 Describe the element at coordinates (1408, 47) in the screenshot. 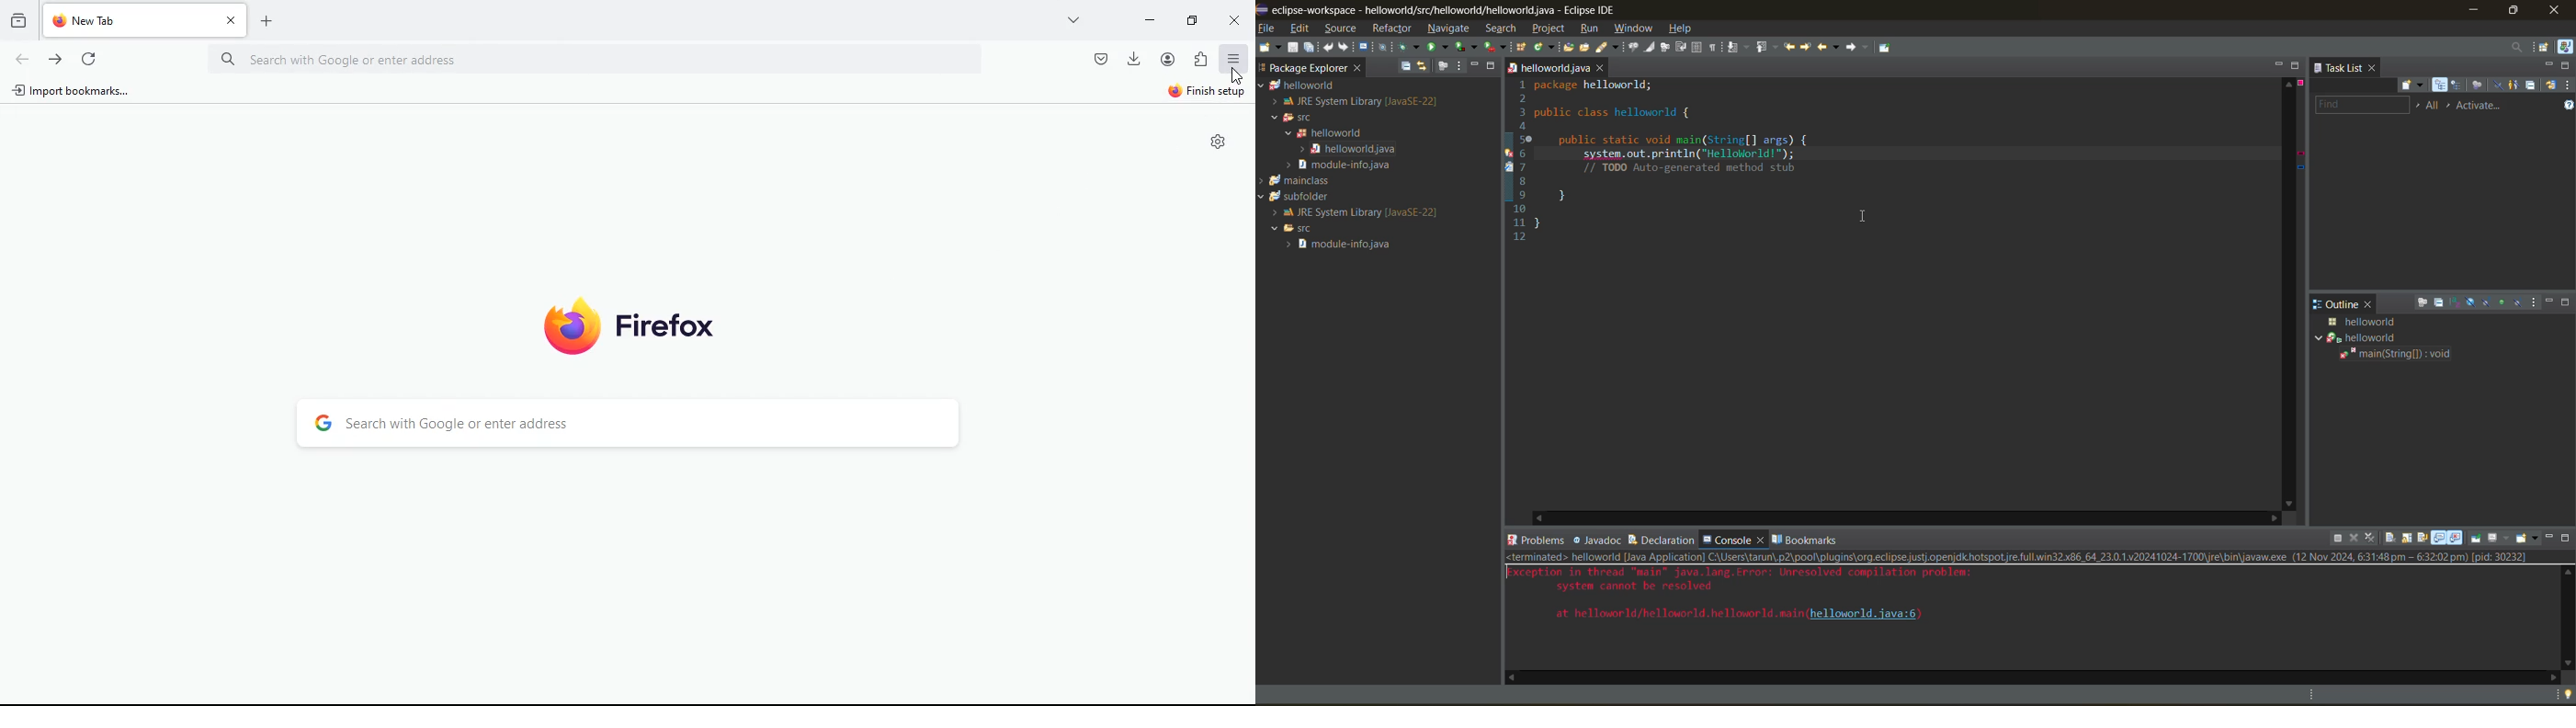

I see `debug` at that location.